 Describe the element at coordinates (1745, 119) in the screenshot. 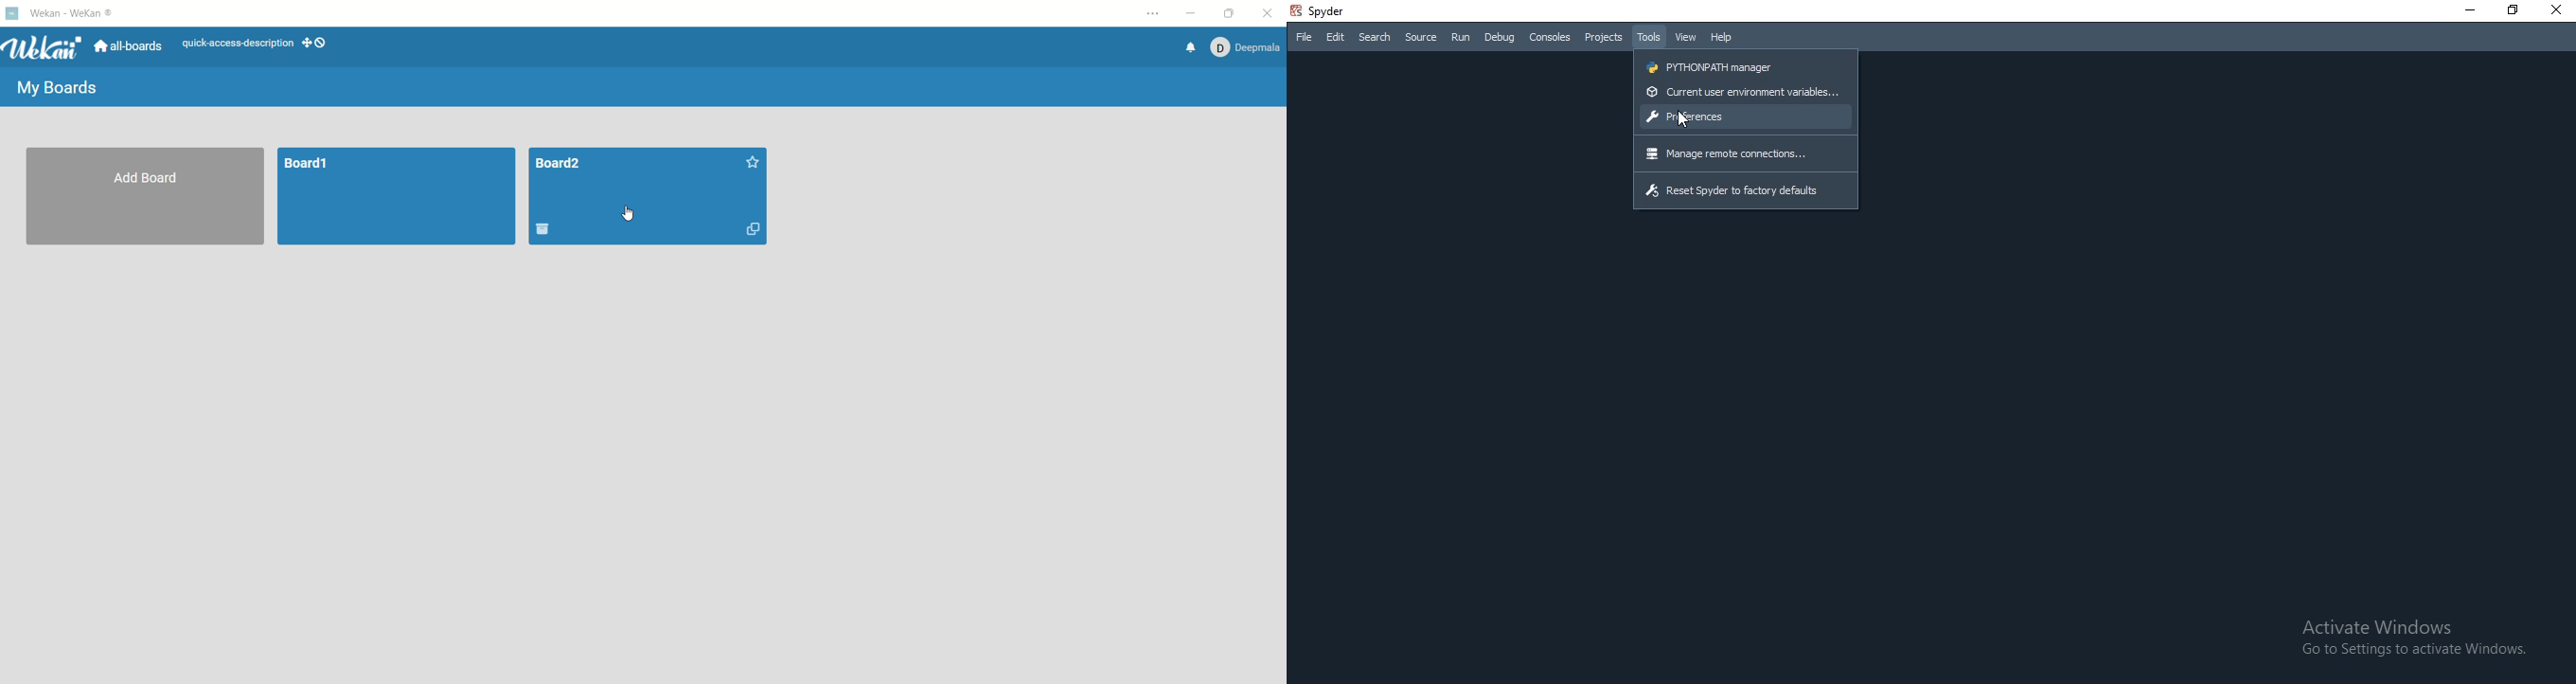

I see `preferences` at that location.